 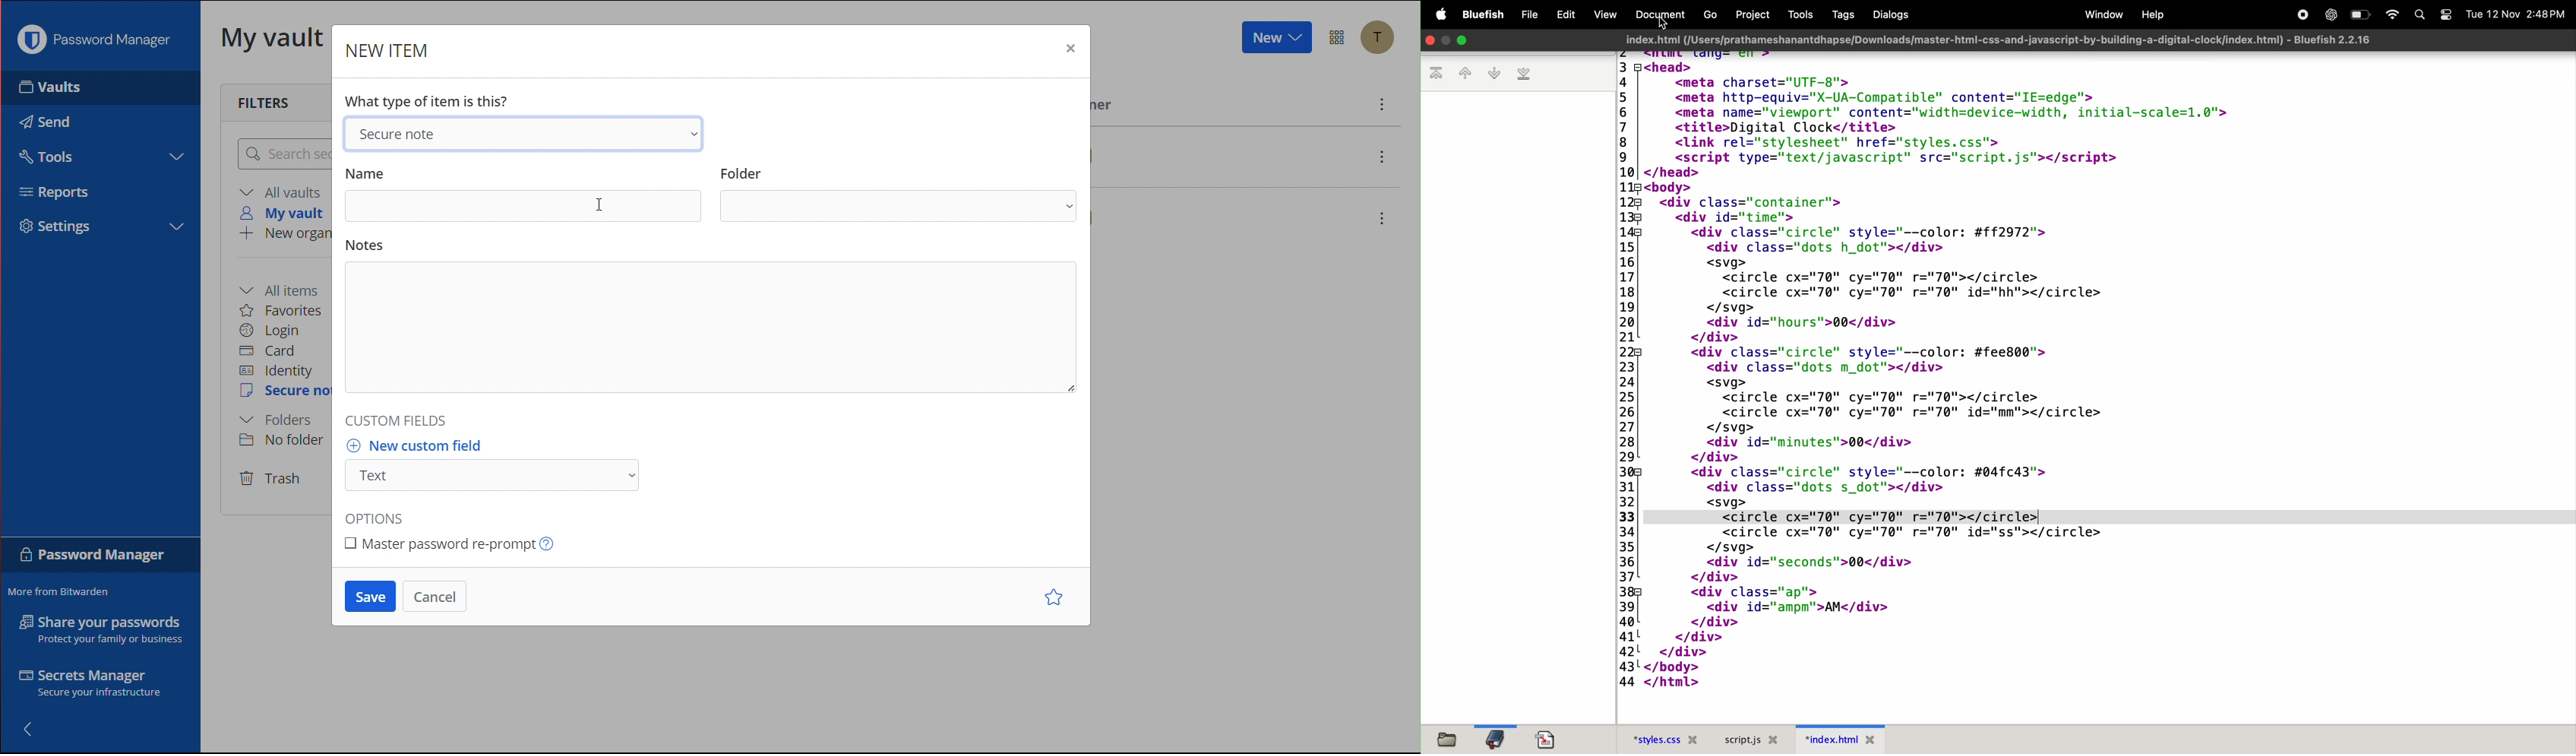 What do you see at coordinates (1606, 15) in the screenshot?
I see `view` at bounding box center [1606, 15].